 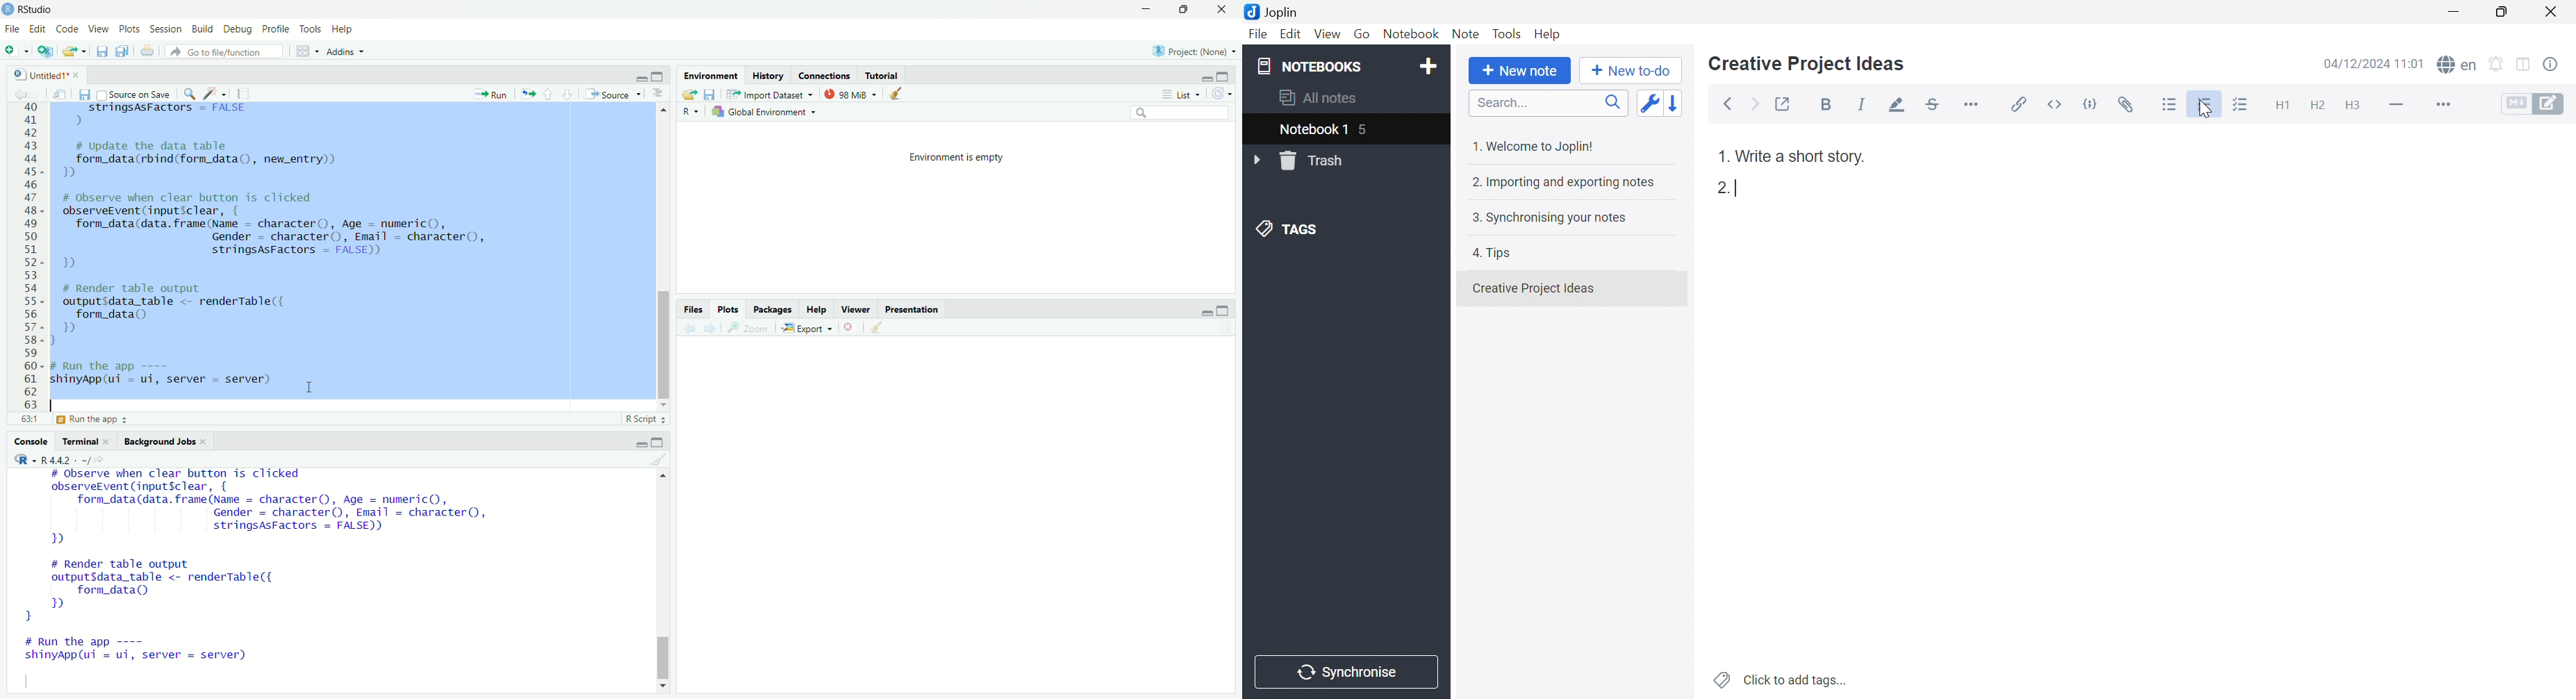 What do you see at coordinates (1230, 75) in the screenshot?
I see `maximize` at bounding box center [1230, 75].